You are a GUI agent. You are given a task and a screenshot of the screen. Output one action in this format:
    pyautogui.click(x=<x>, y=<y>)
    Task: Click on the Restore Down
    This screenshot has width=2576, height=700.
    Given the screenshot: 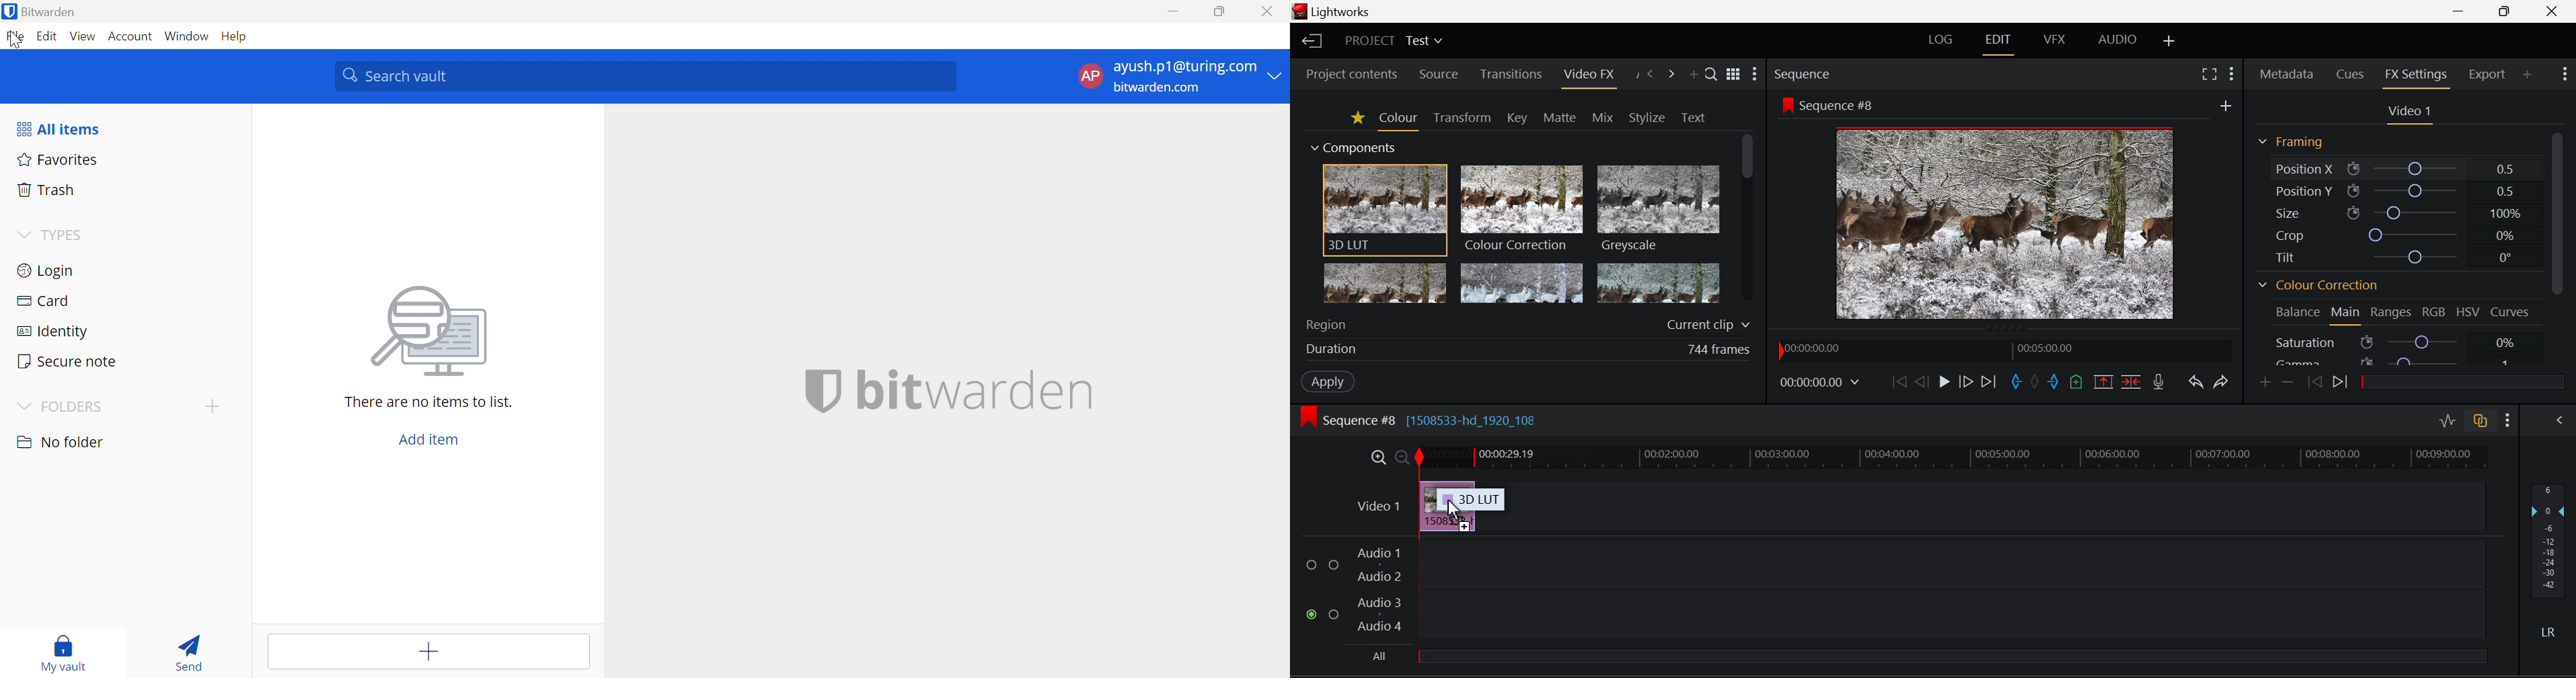 What is the action you would take?
    pyautogui.click(x=2460, y=11)
    